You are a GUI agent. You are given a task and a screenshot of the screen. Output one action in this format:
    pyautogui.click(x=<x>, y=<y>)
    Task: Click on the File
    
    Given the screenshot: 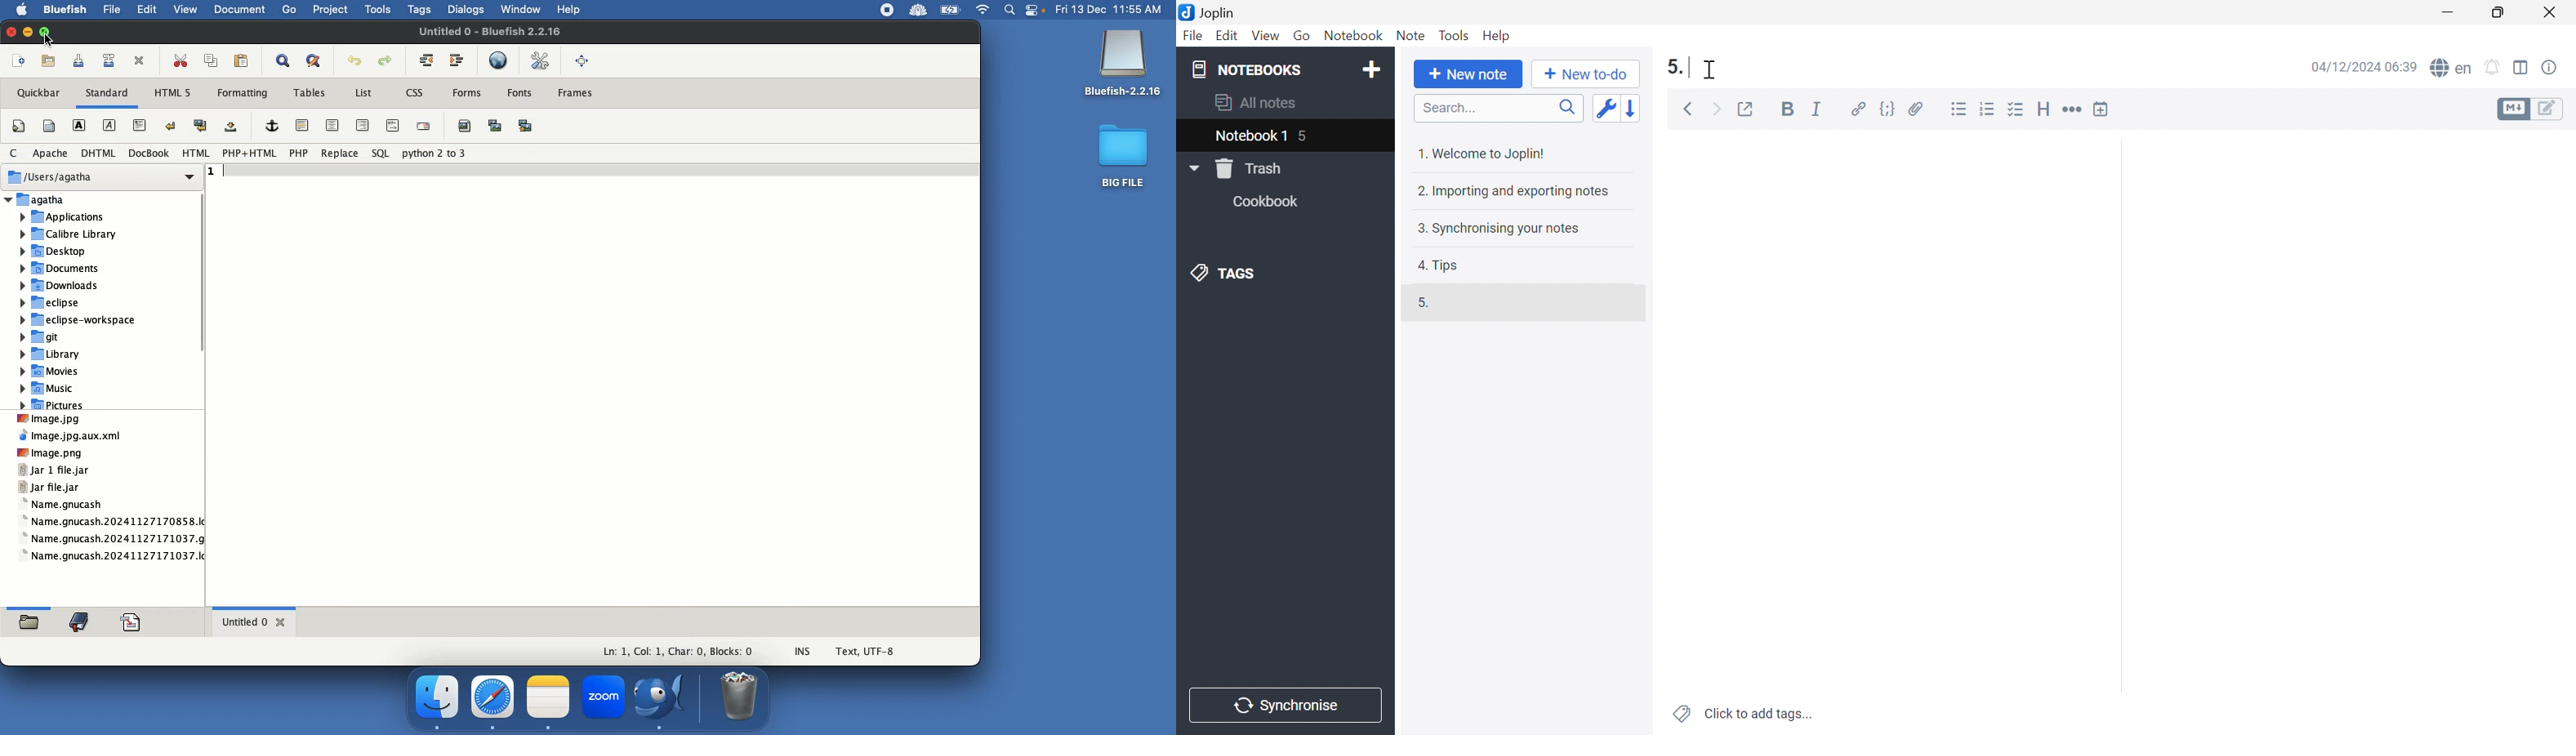 What is the action you would take?
    pyautogui.click(x=1194, y=36)
    